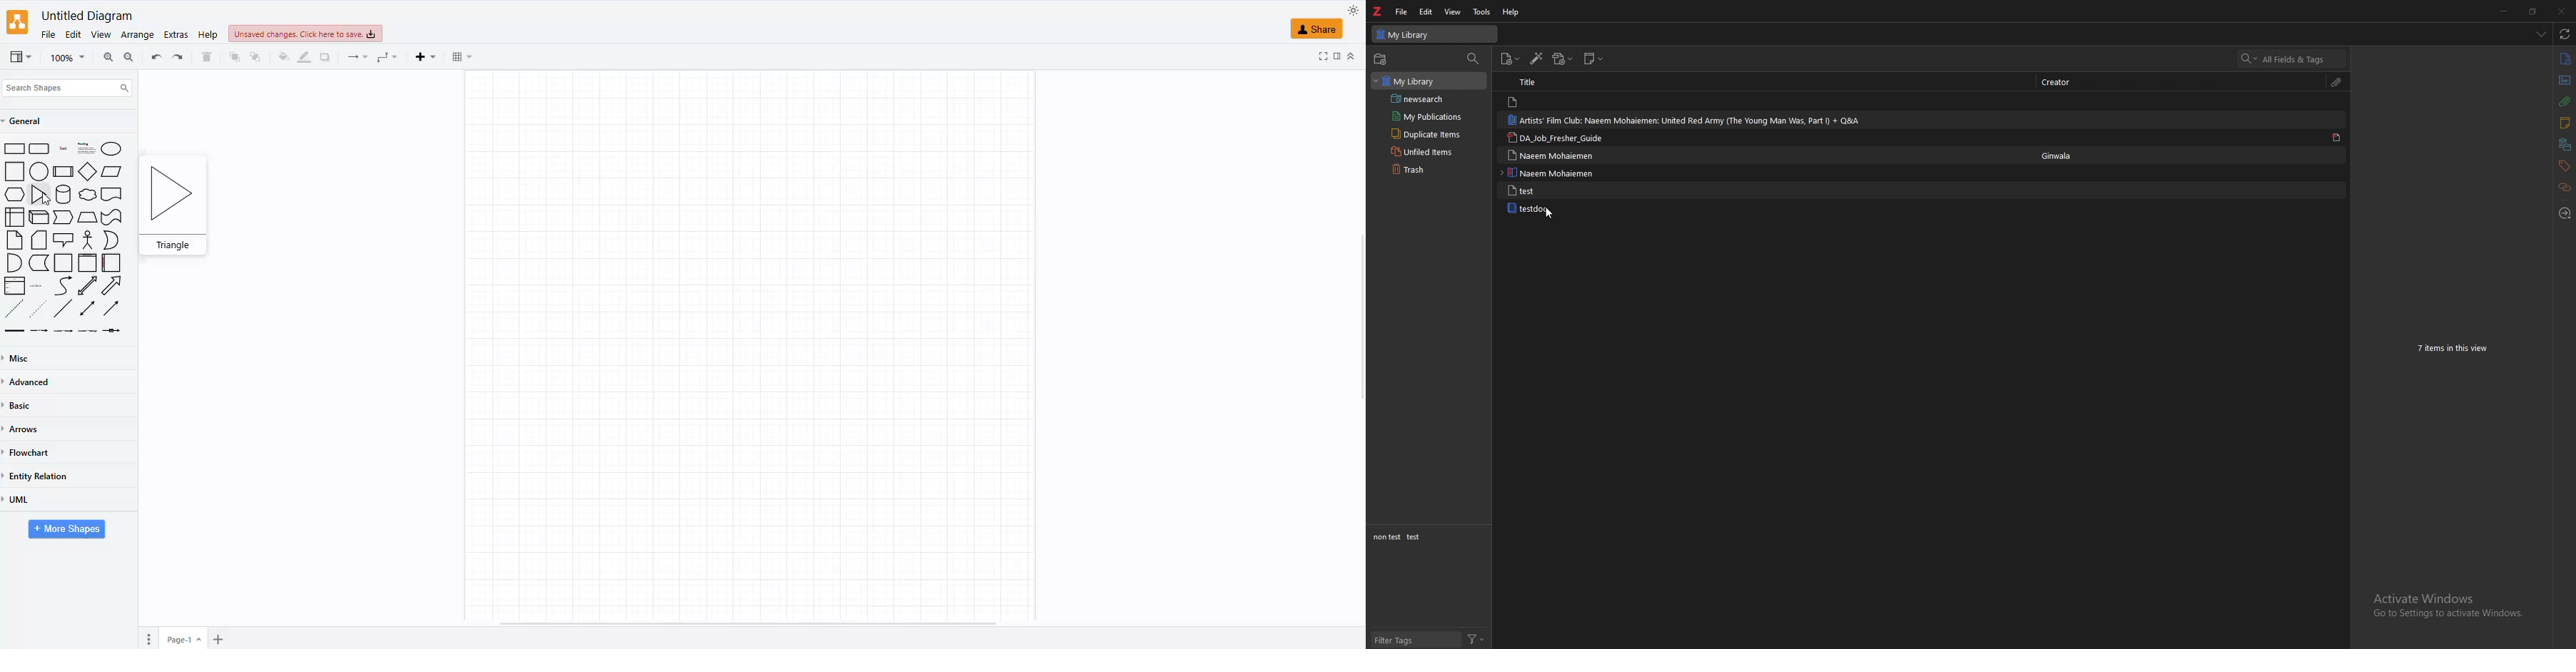  What do you see at coordinates (37, 286) in the screenshot?
I see `Placeholder` at bounding box center [37, 286].